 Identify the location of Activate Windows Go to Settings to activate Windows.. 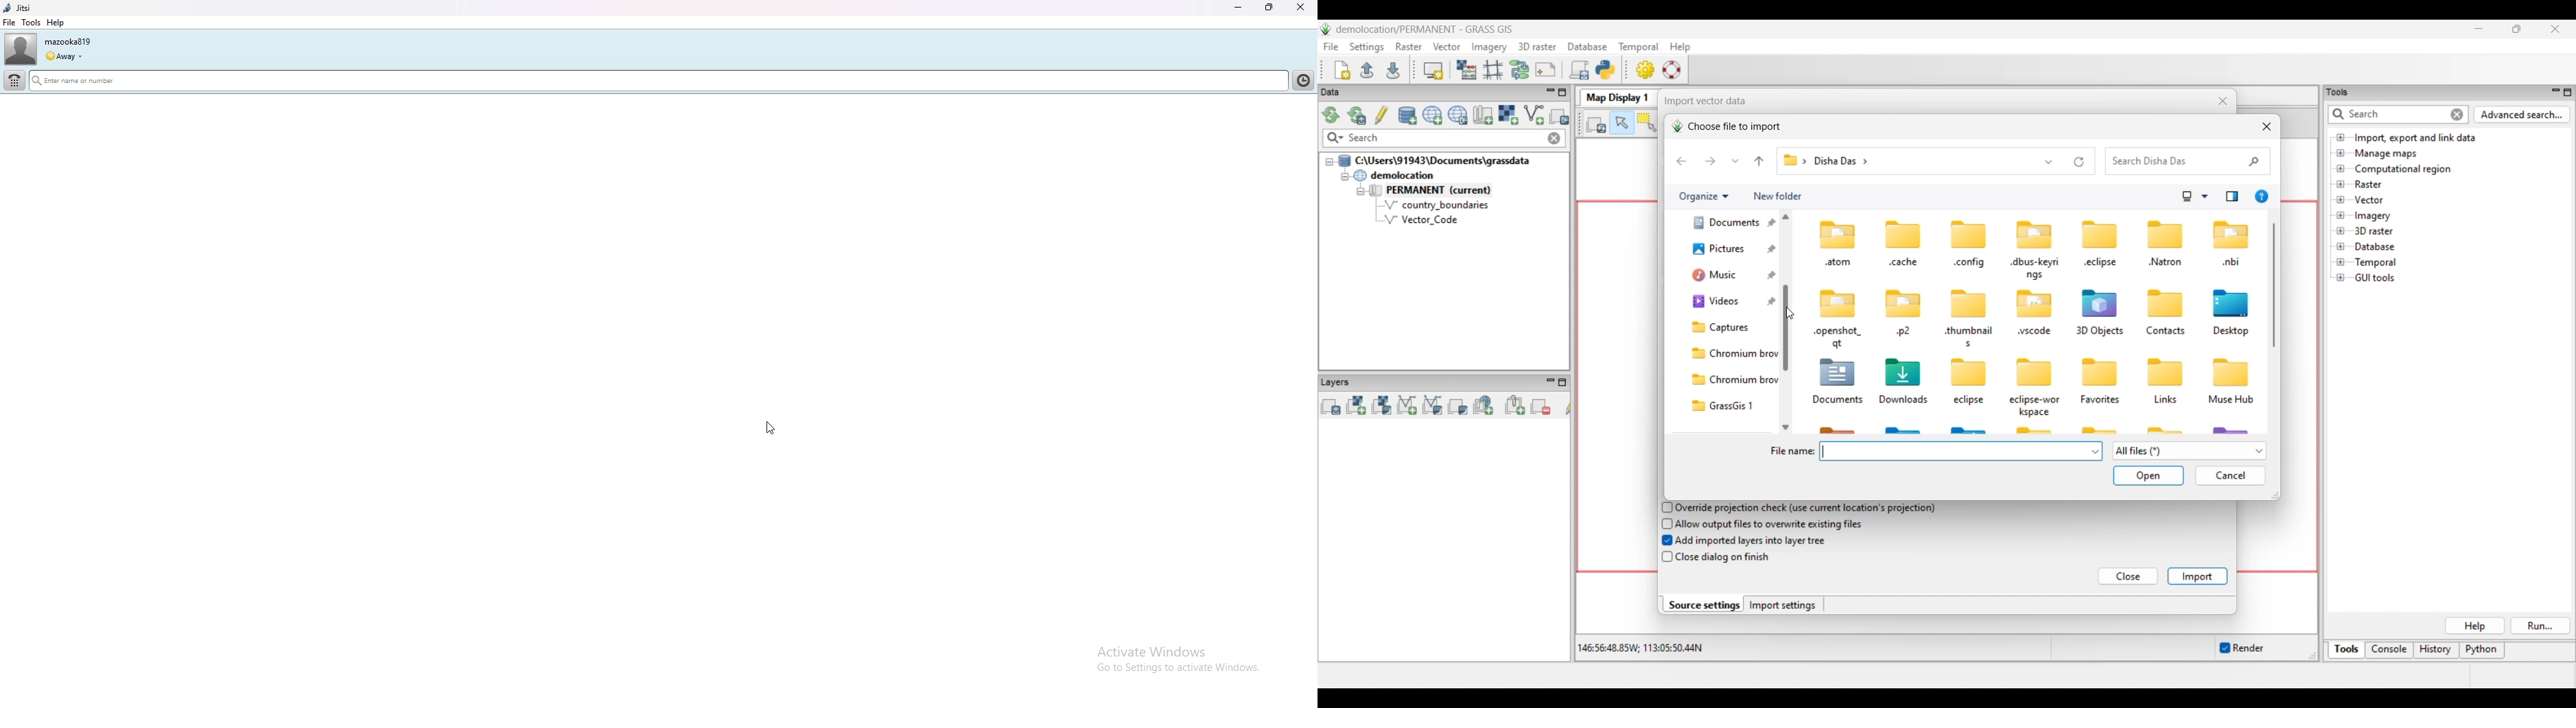
(1178, 649).